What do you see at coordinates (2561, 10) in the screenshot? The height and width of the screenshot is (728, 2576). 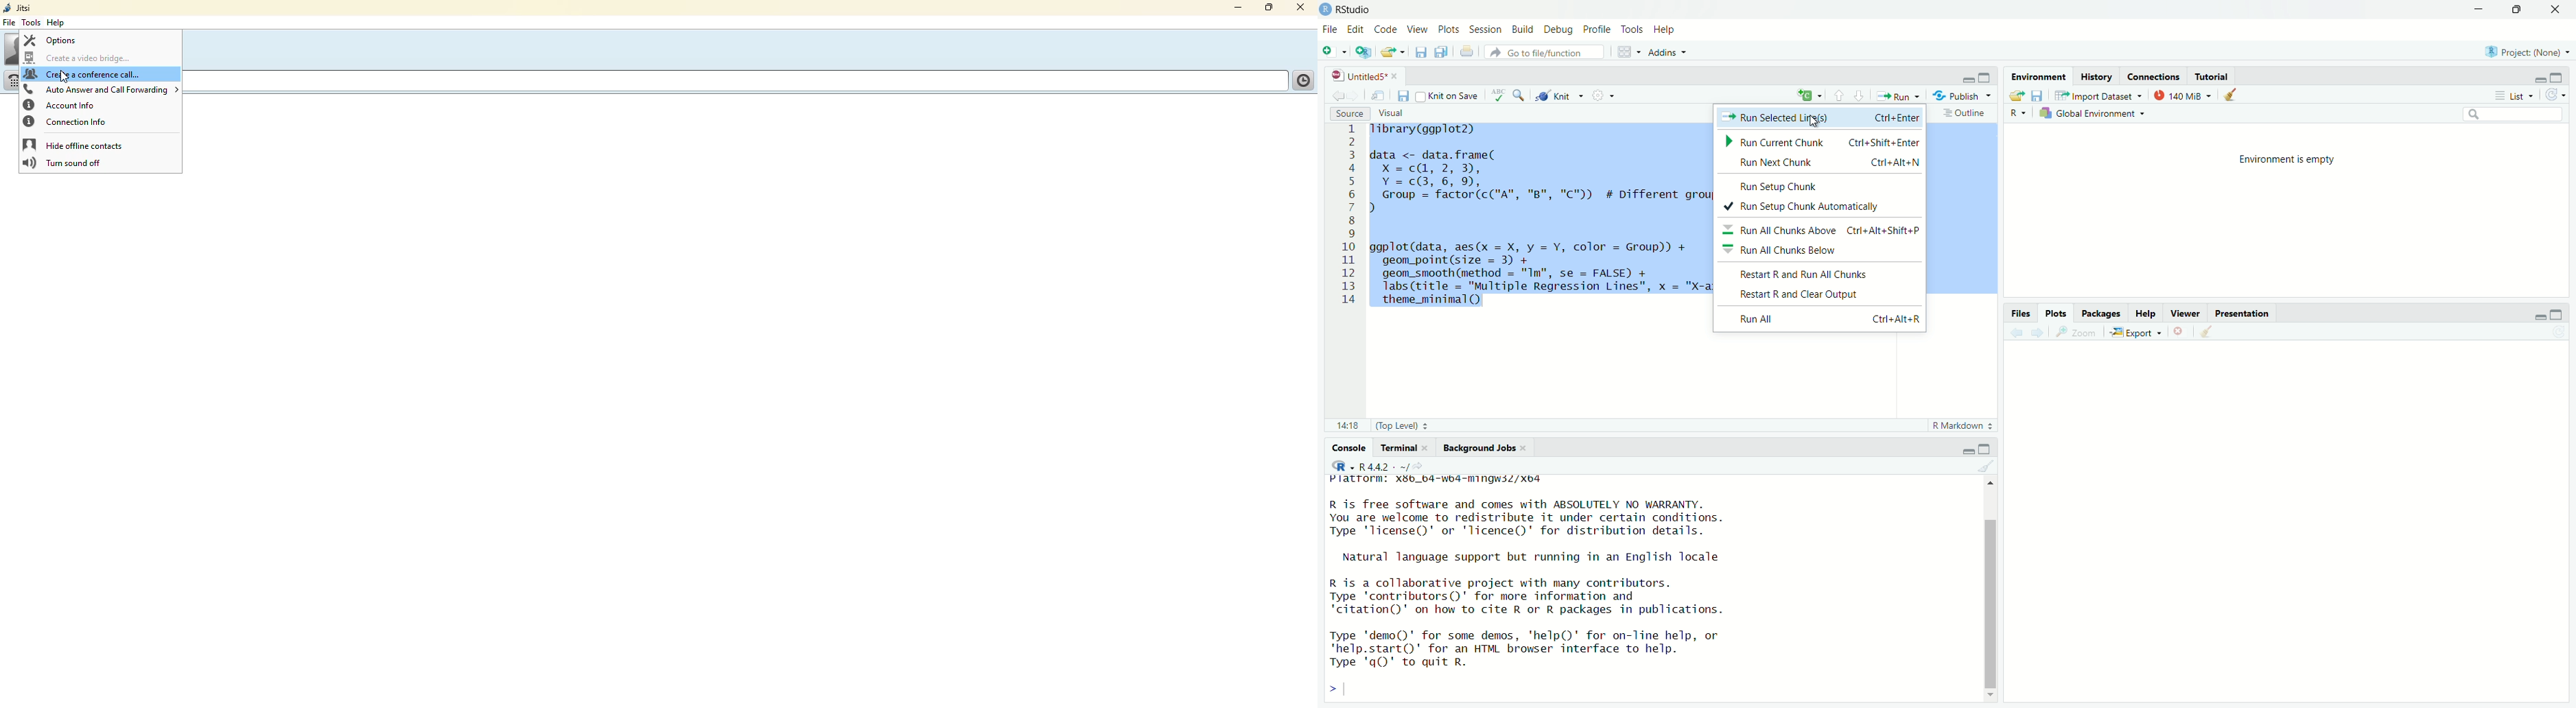 I see `close` at bounding box center [2561, 10].